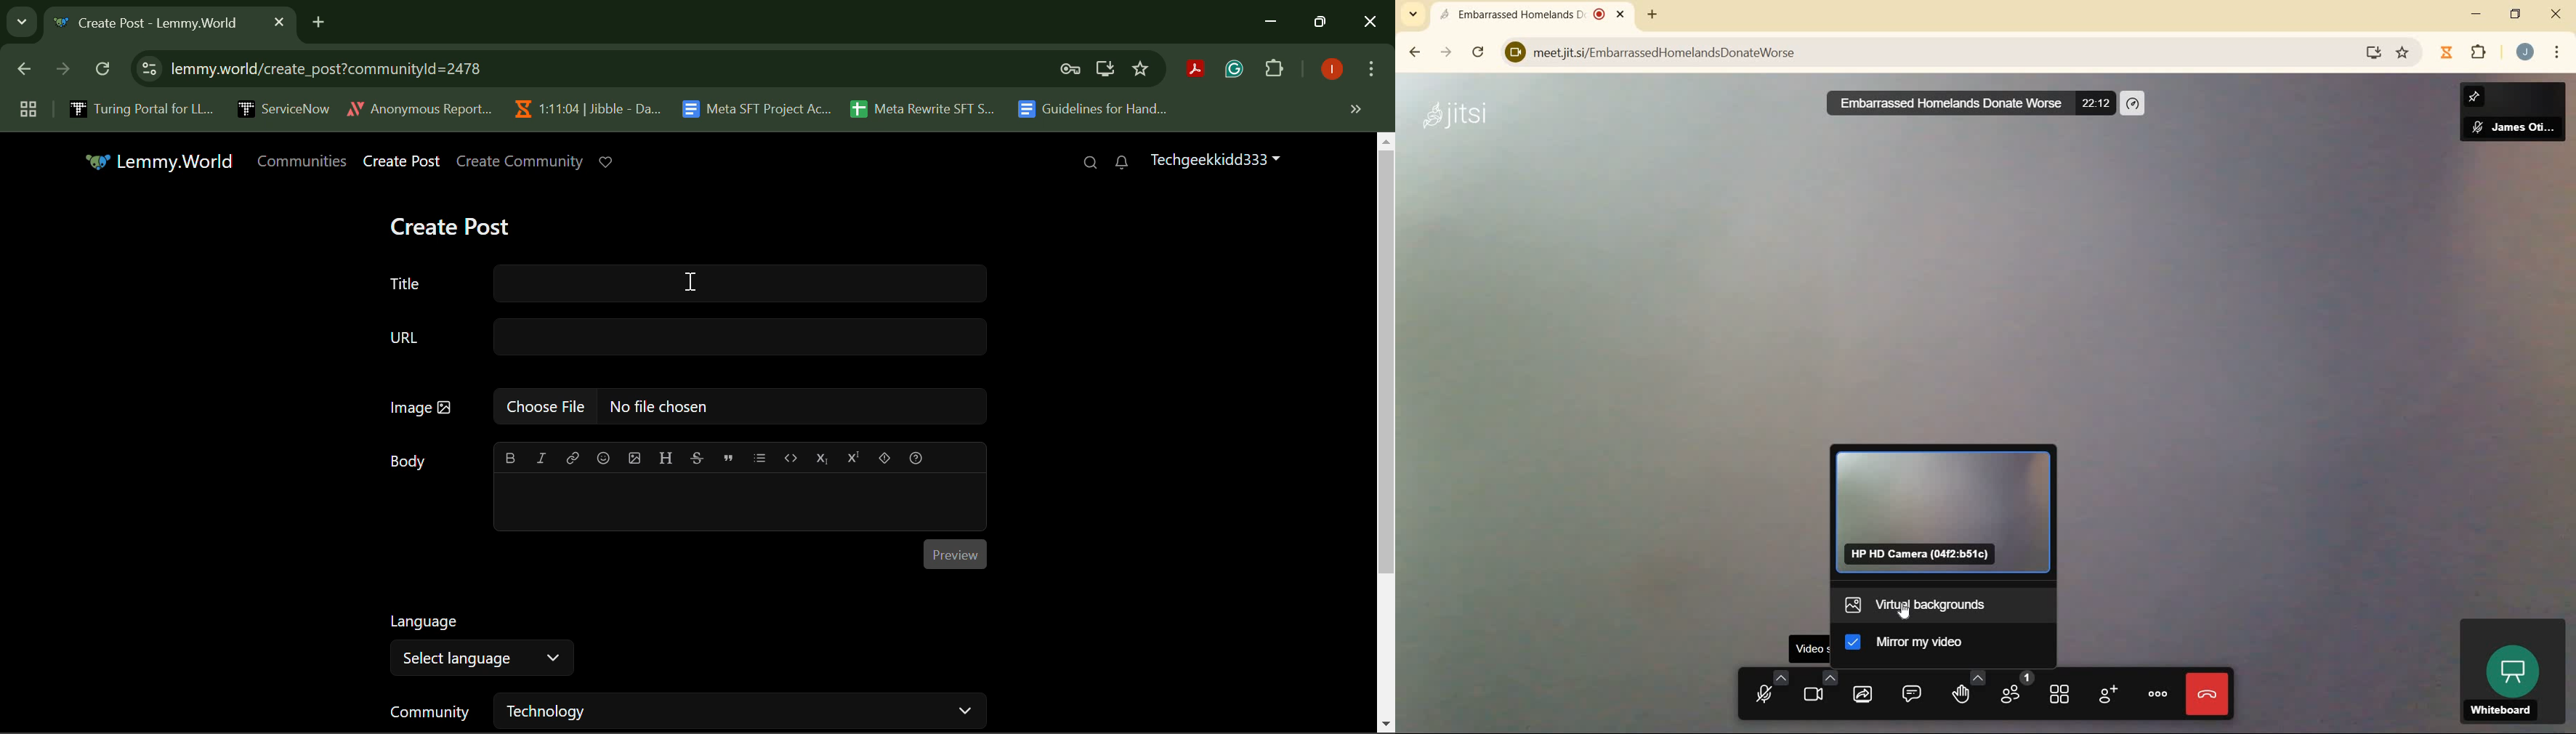 Image resolution: width=2576 pixels, height=756 pixels. I want to click on Minimize Down, so click(1273, 23).